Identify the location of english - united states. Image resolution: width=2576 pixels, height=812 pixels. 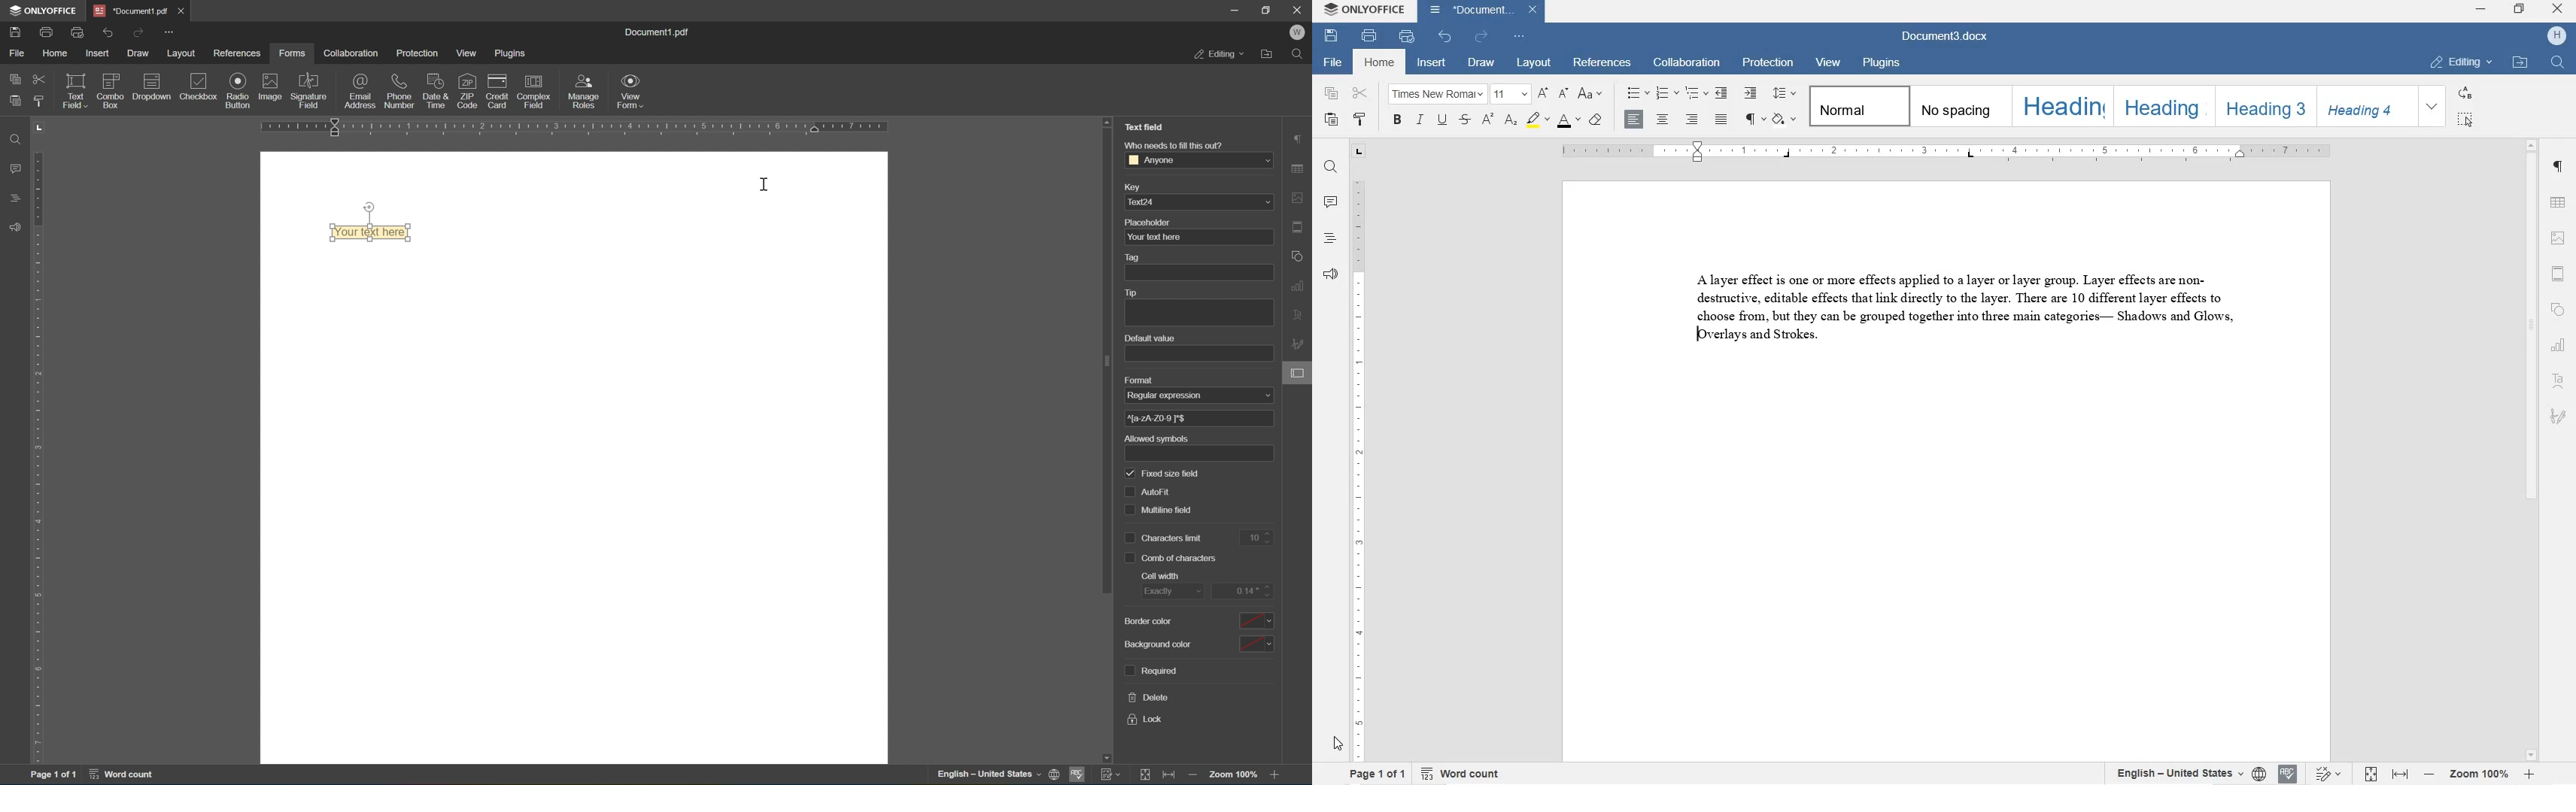
(991, 775).